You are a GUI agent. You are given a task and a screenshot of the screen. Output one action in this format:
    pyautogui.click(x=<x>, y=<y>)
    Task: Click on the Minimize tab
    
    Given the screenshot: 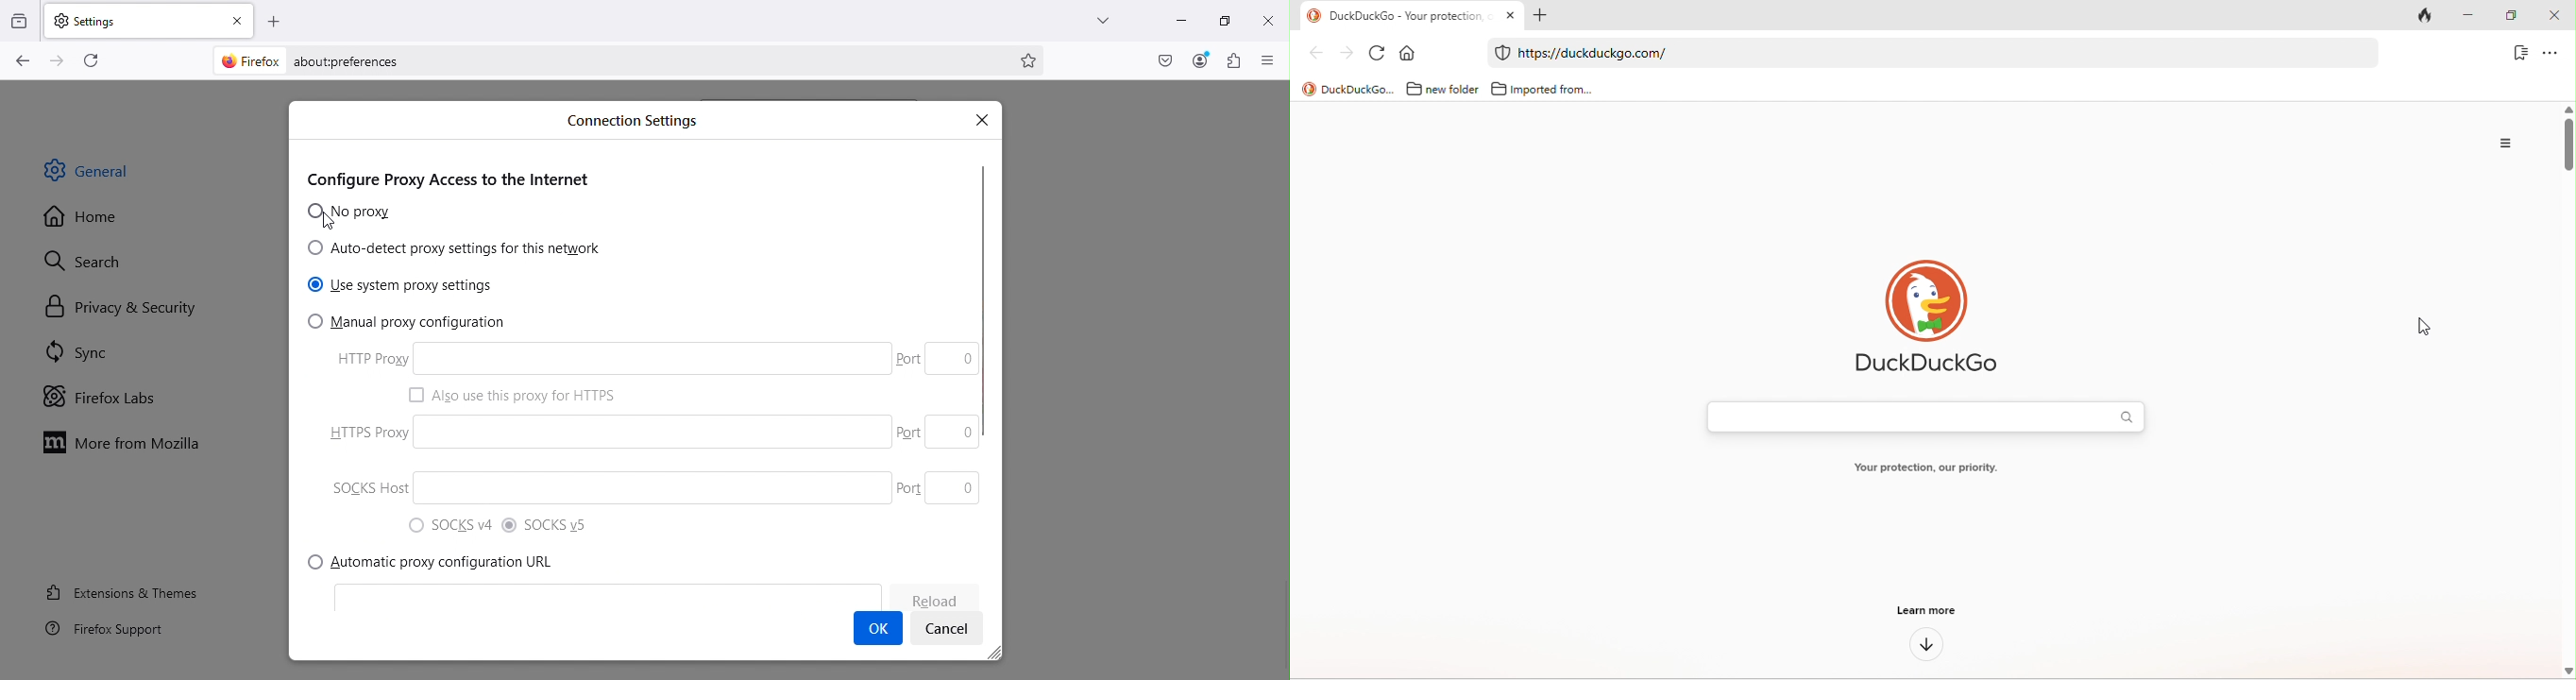 What is the action you would take?
    pyautogui.click(x=1176, y=23)
    